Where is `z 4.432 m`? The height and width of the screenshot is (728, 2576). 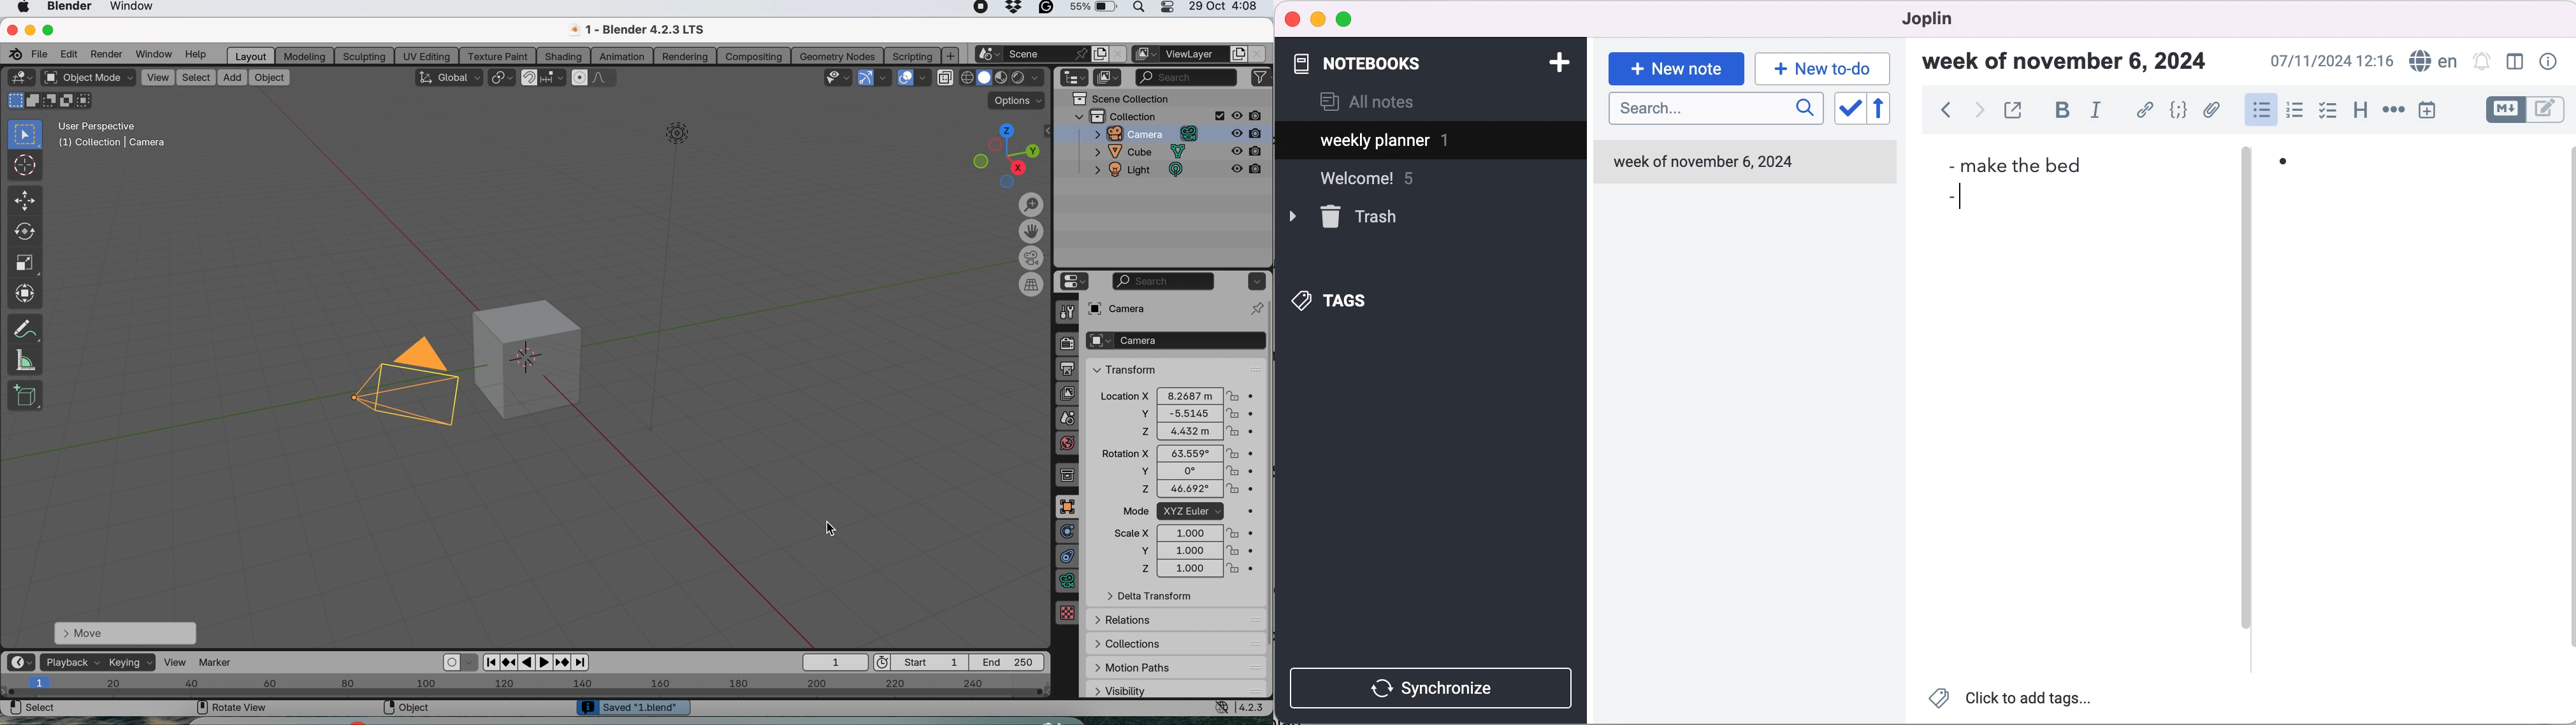
z 4.432 m is located at coordinates (1183, 432).